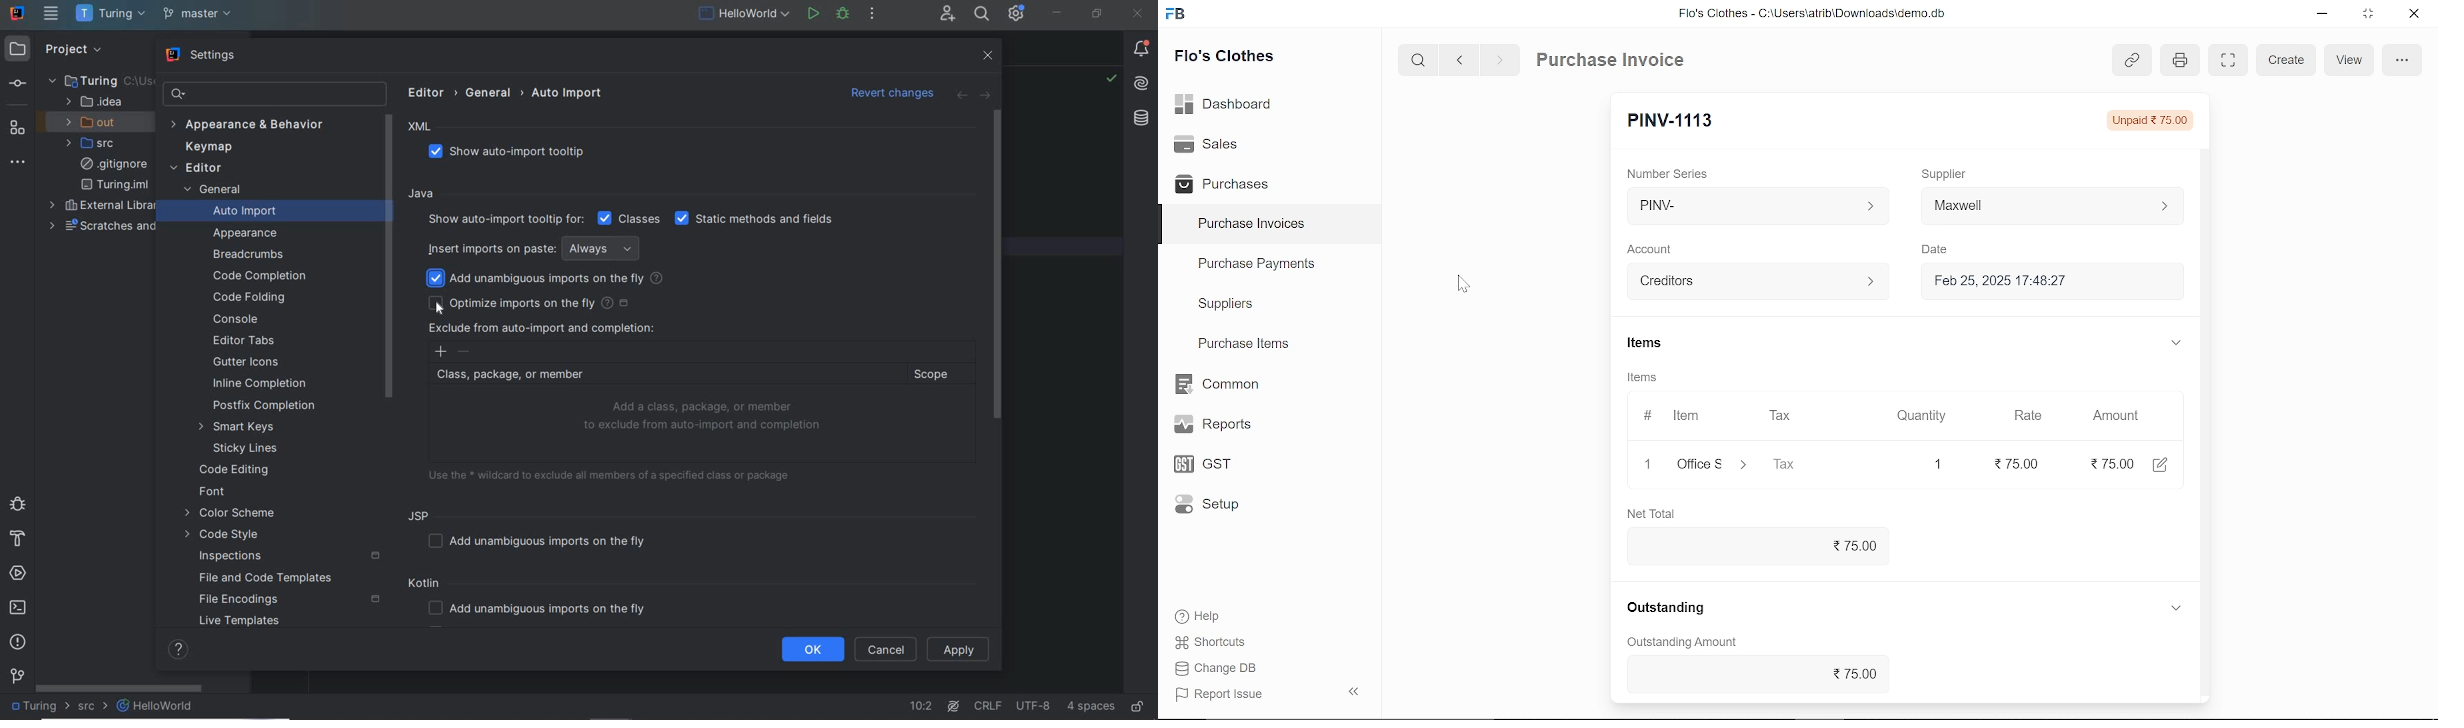  I want to click on Item, so click(1672, 416).